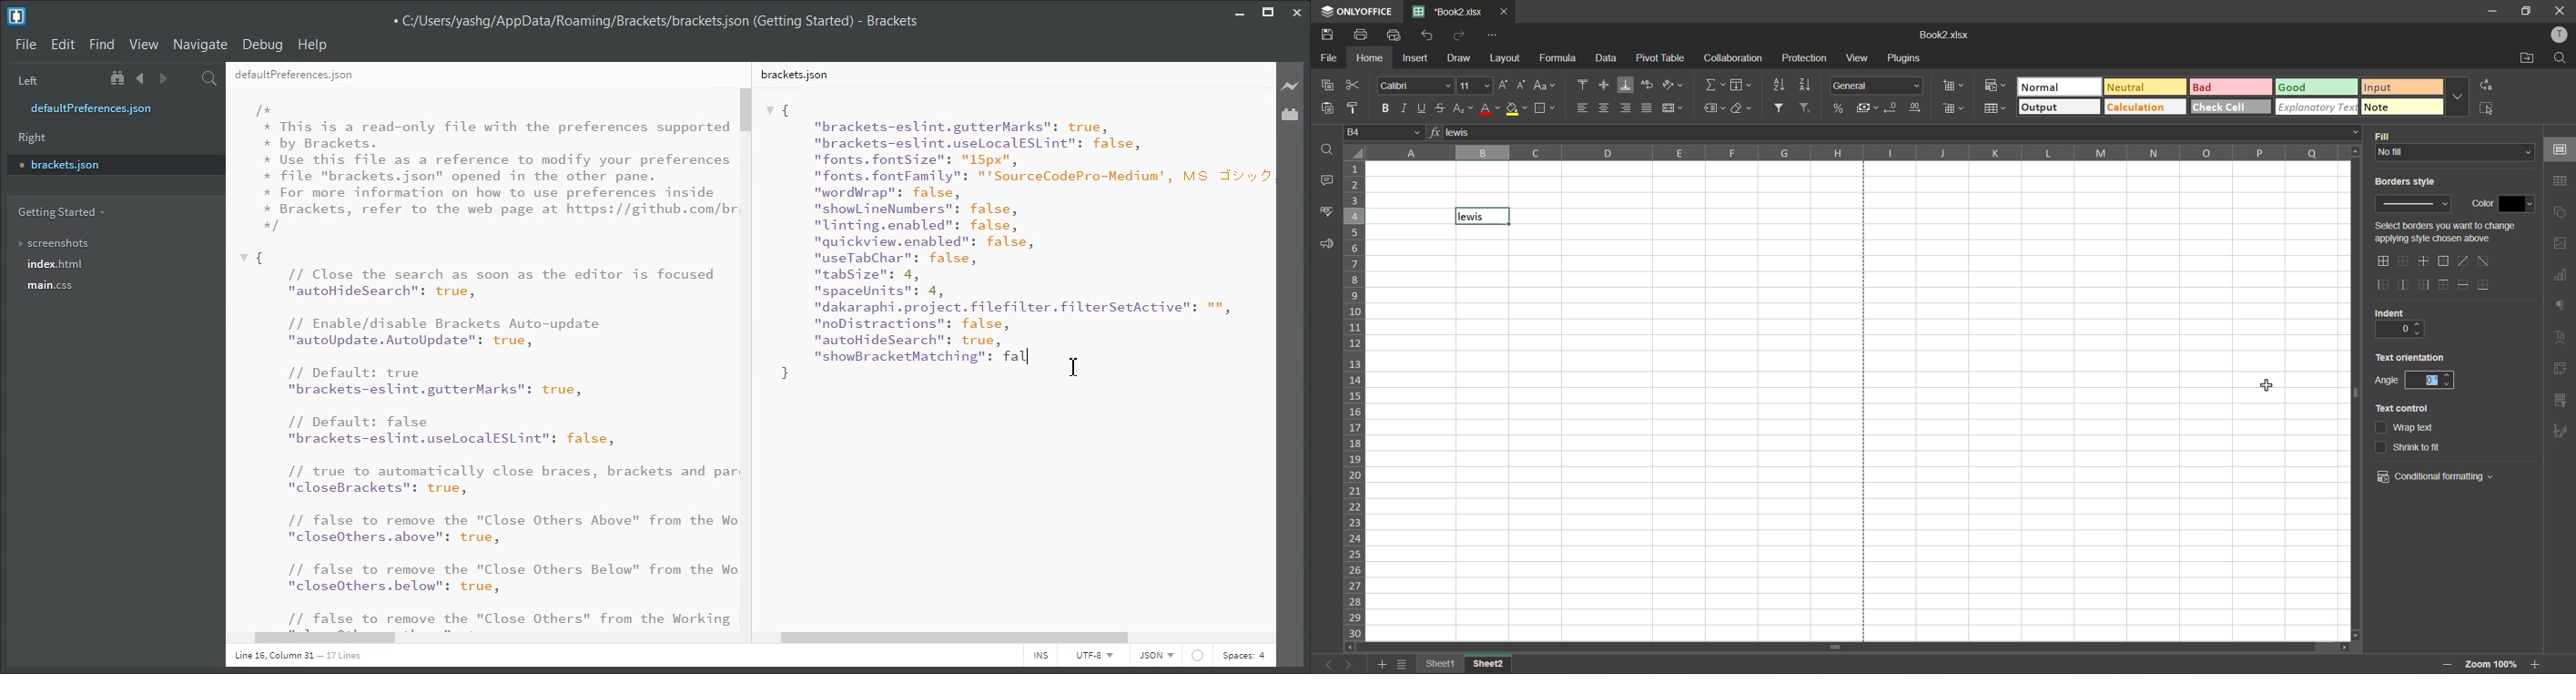  Describe the element at coordinates (163, 78) in the screenshot. I see `Navigate Forward` at that location.